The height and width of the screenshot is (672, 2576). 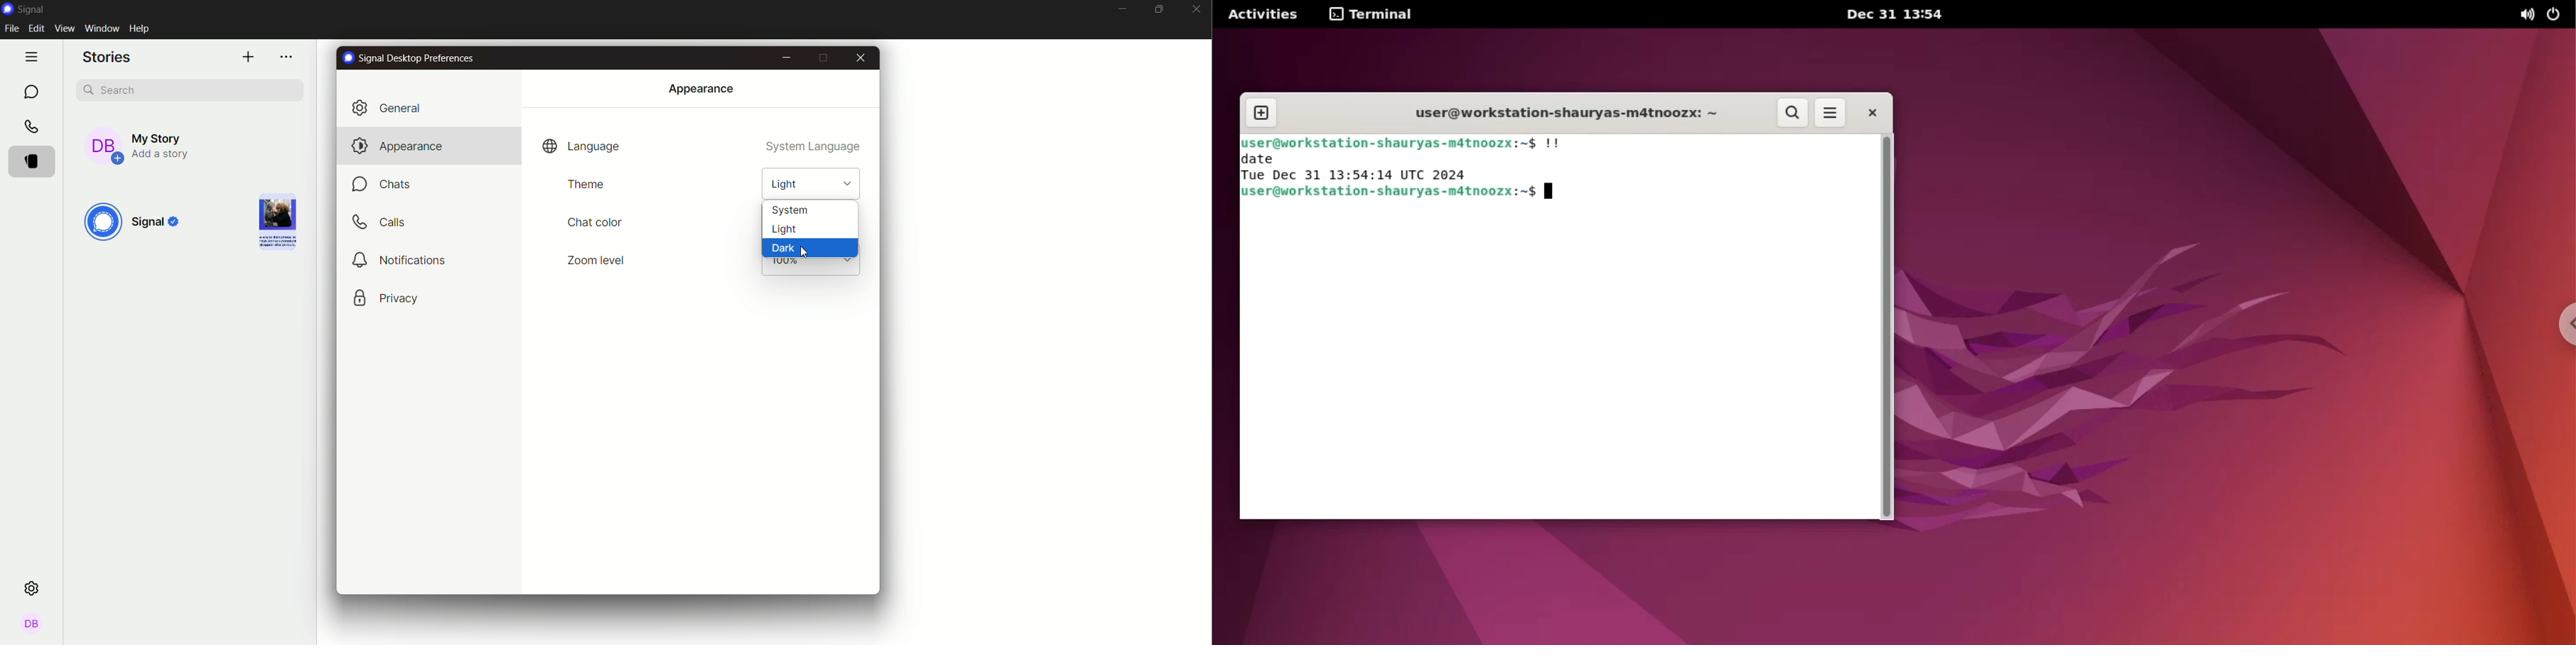 I want to click on light, so click(x=809, y=180).